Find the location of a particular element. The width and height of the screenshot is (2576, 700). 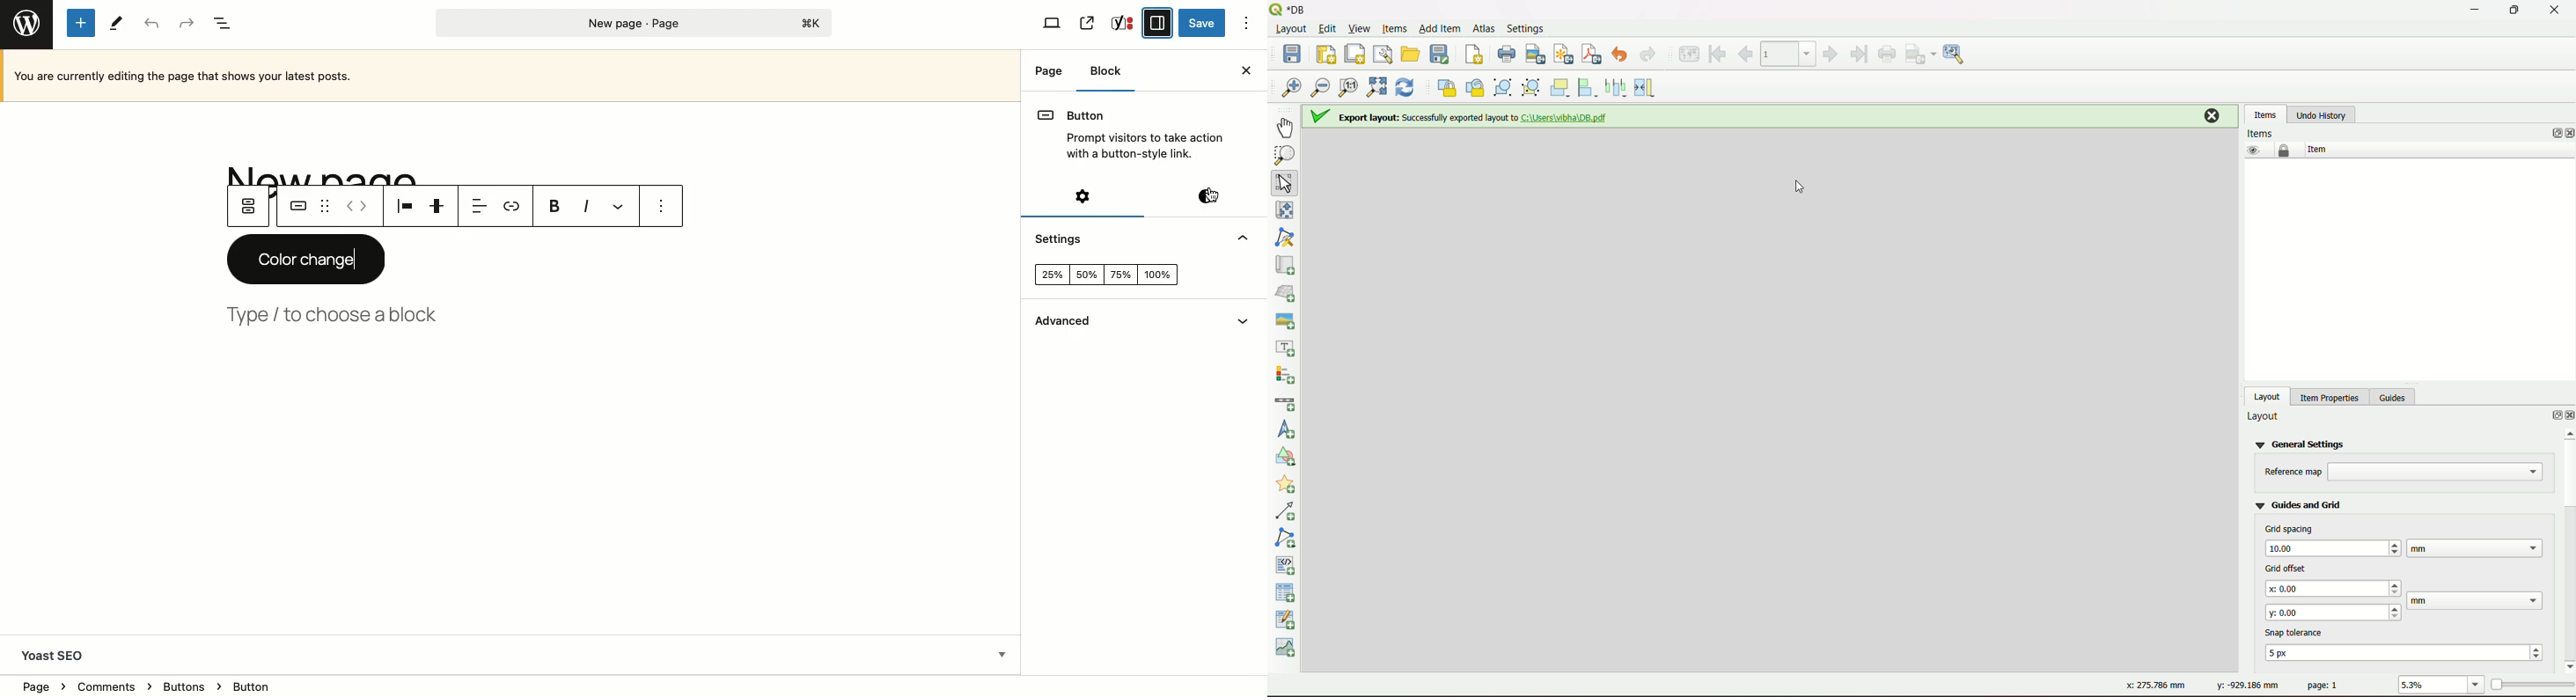

Close is located at coordinates (1244, 70).